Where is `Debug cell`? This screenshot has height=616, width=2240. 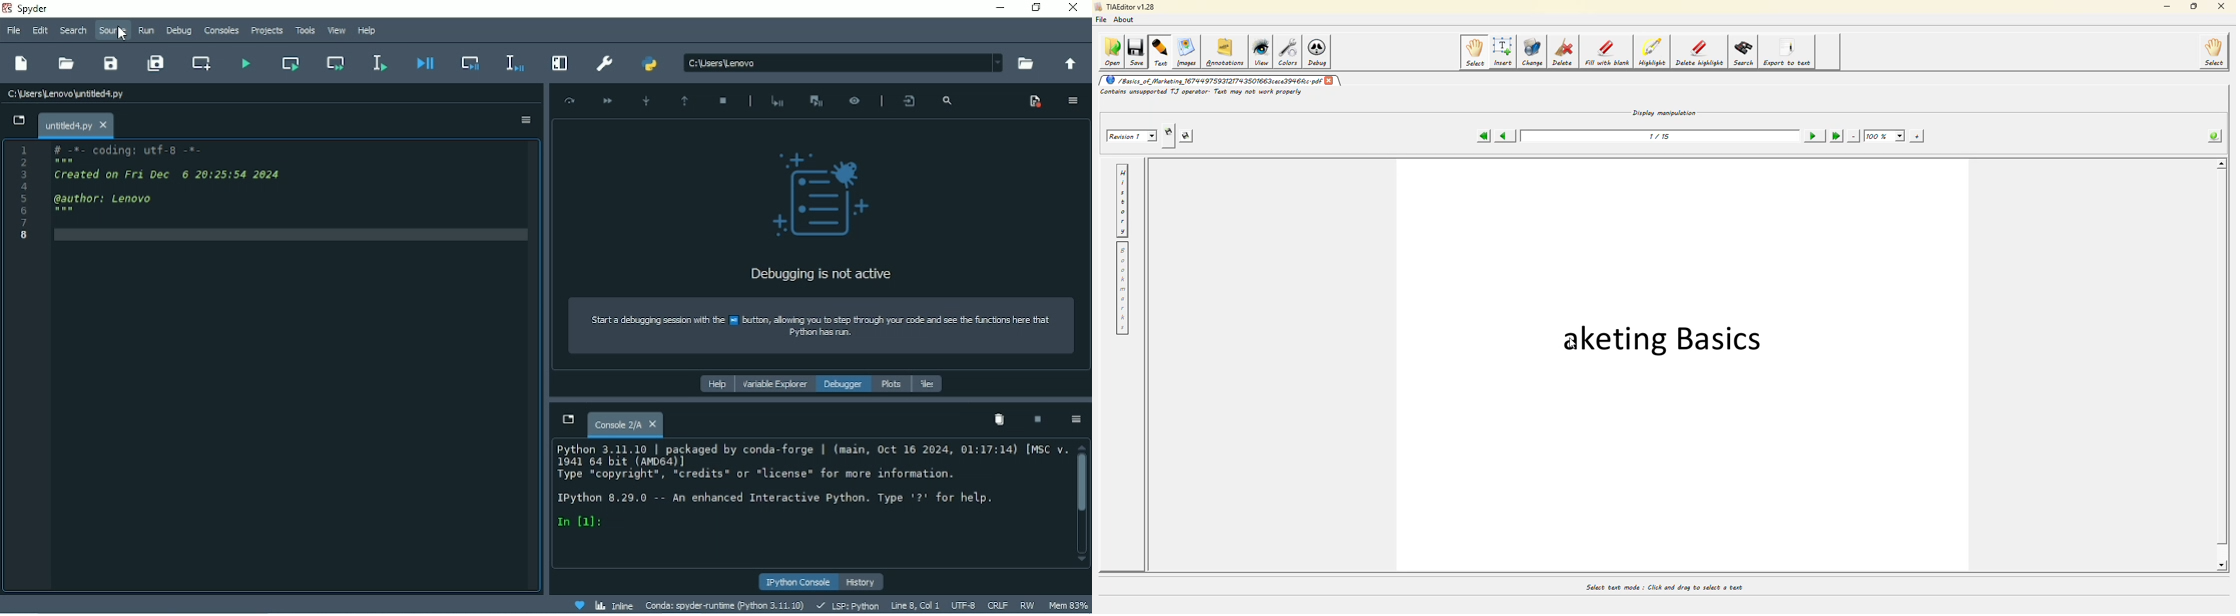 Debug cell is located at coordinates (472, 62).